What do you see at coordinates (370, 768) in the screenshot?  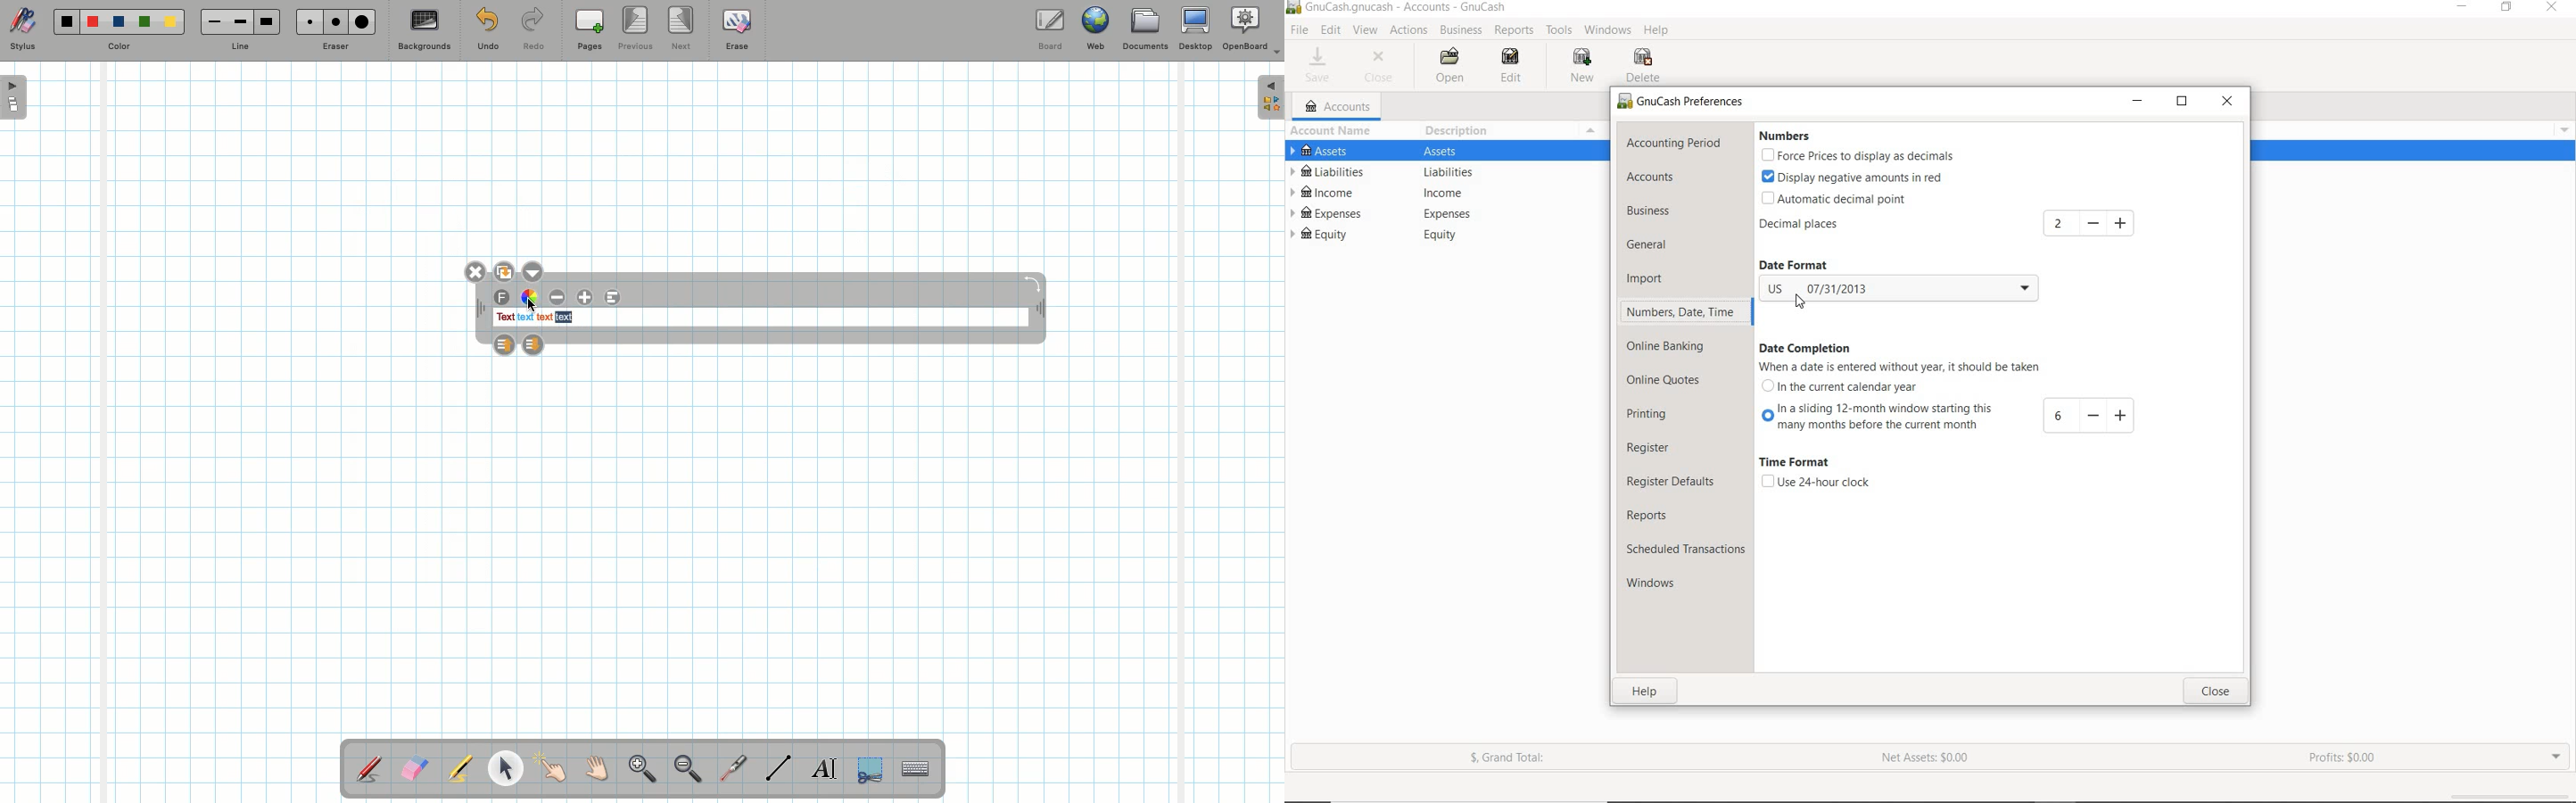 I see `Stylus` at bounding box center [370, 768].